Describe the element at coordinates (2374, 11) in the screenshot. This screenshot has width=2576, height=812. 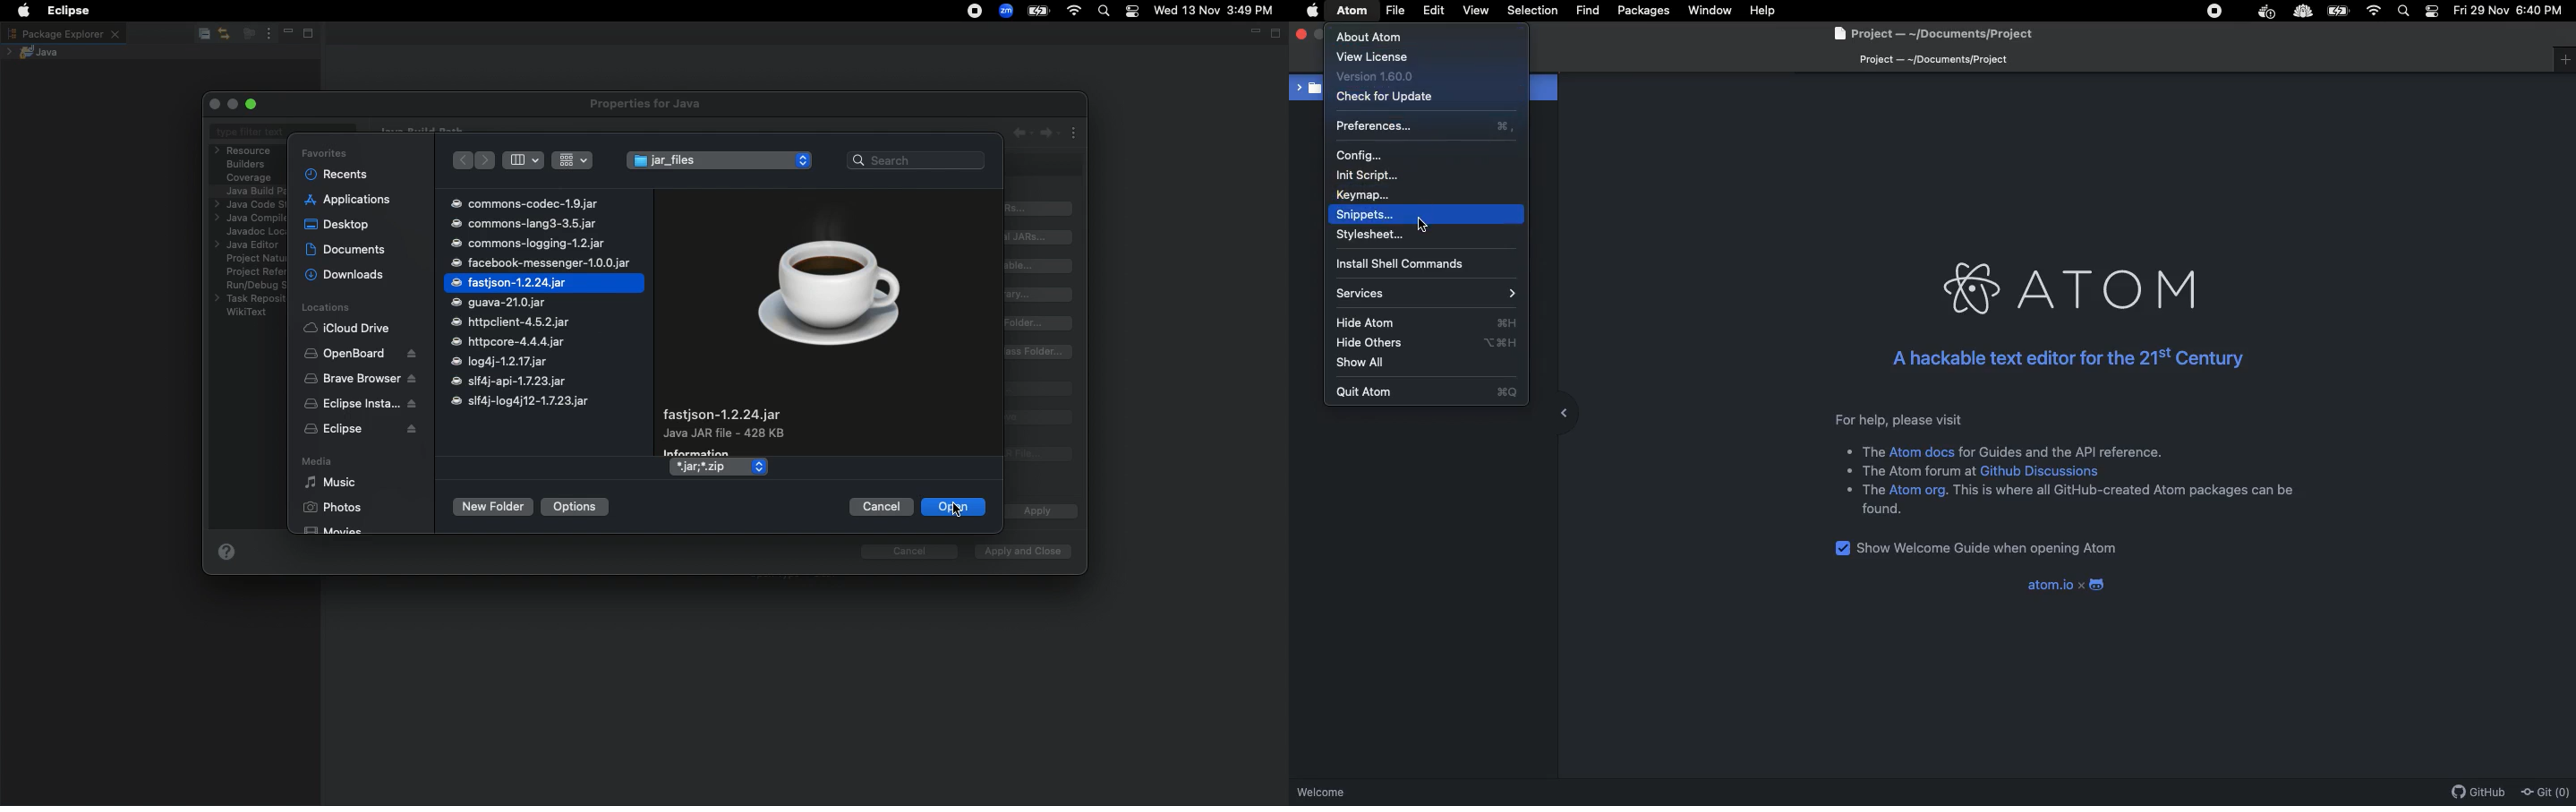
I see `Internet` at that location.